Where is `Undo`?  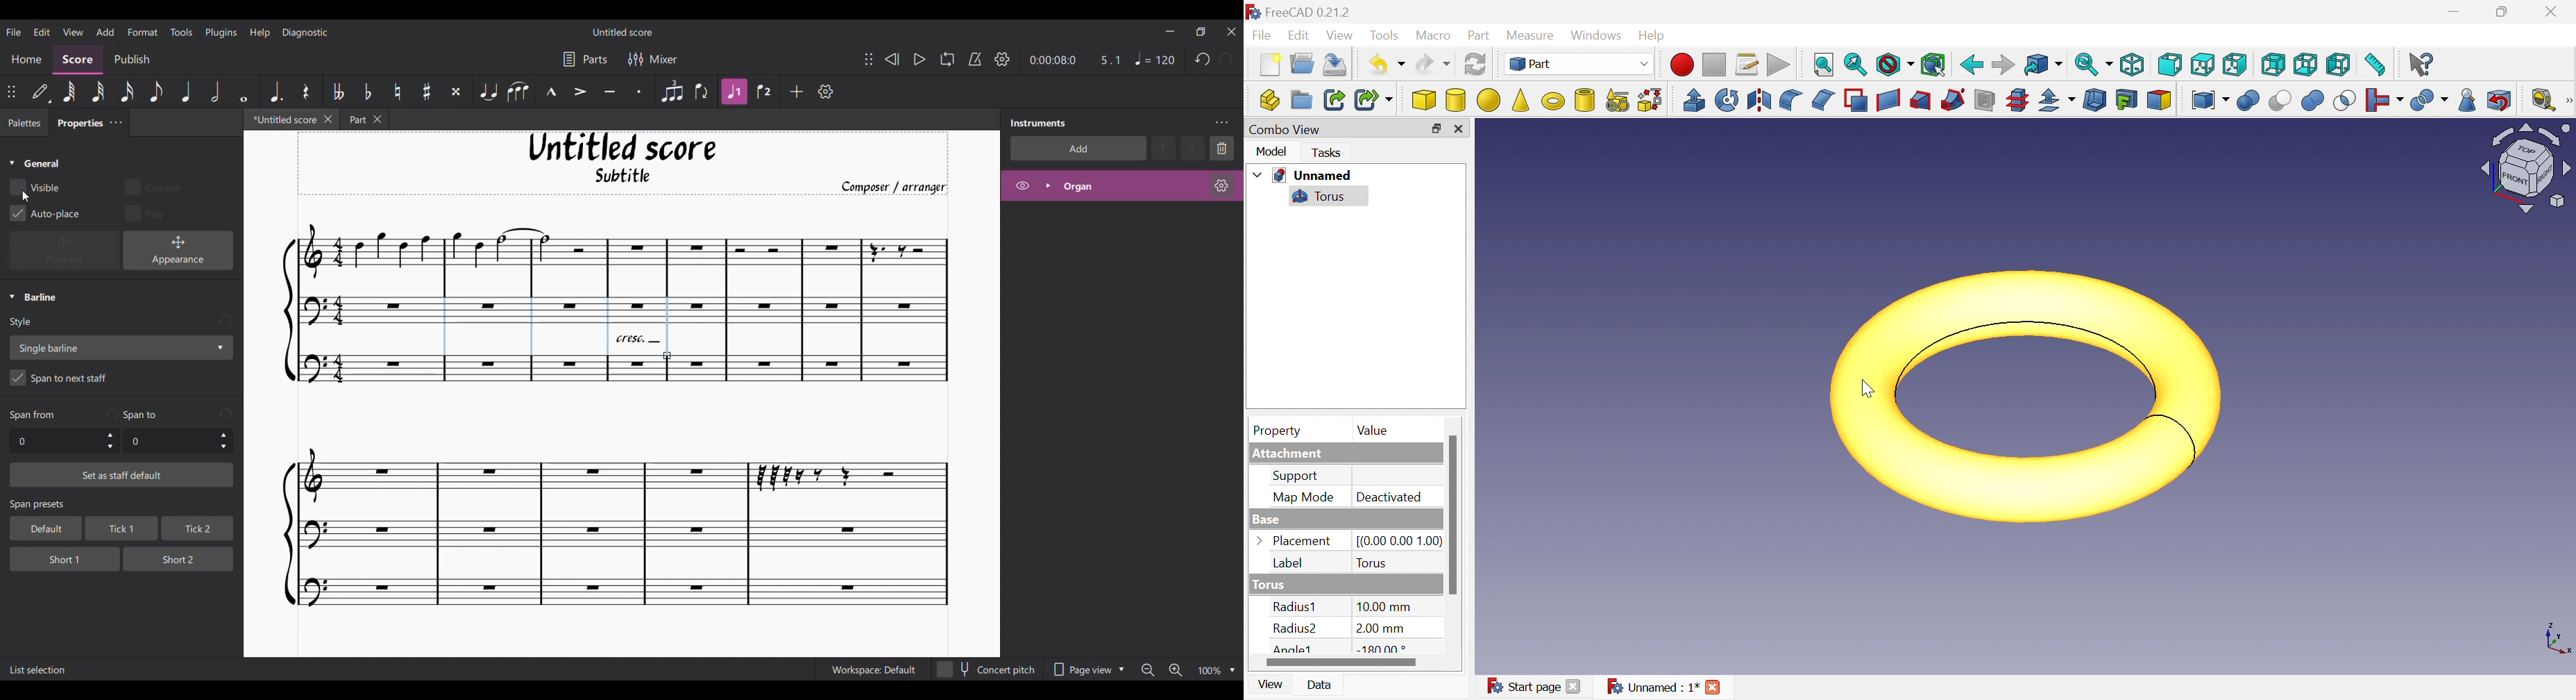
Undo is located at coordinates (1203, 60).